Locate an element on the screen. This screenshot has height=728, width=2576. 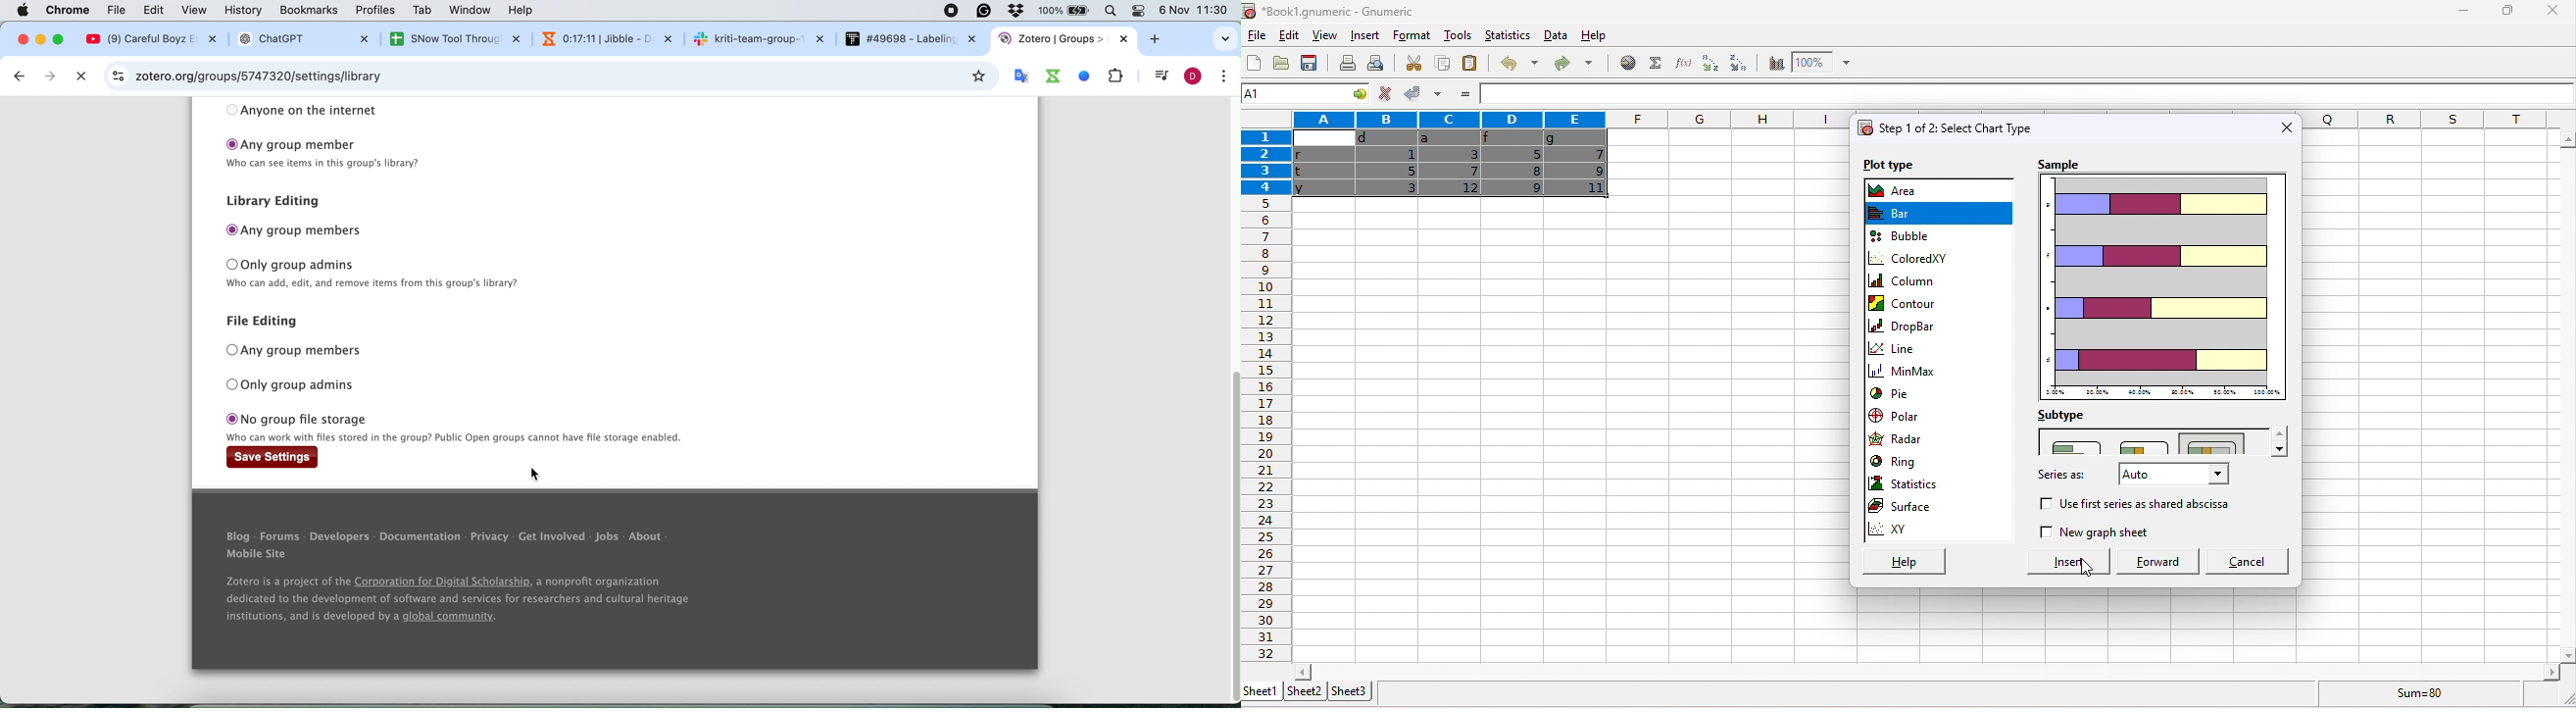
® ChatGPT X is located at coordinates (301, 39).